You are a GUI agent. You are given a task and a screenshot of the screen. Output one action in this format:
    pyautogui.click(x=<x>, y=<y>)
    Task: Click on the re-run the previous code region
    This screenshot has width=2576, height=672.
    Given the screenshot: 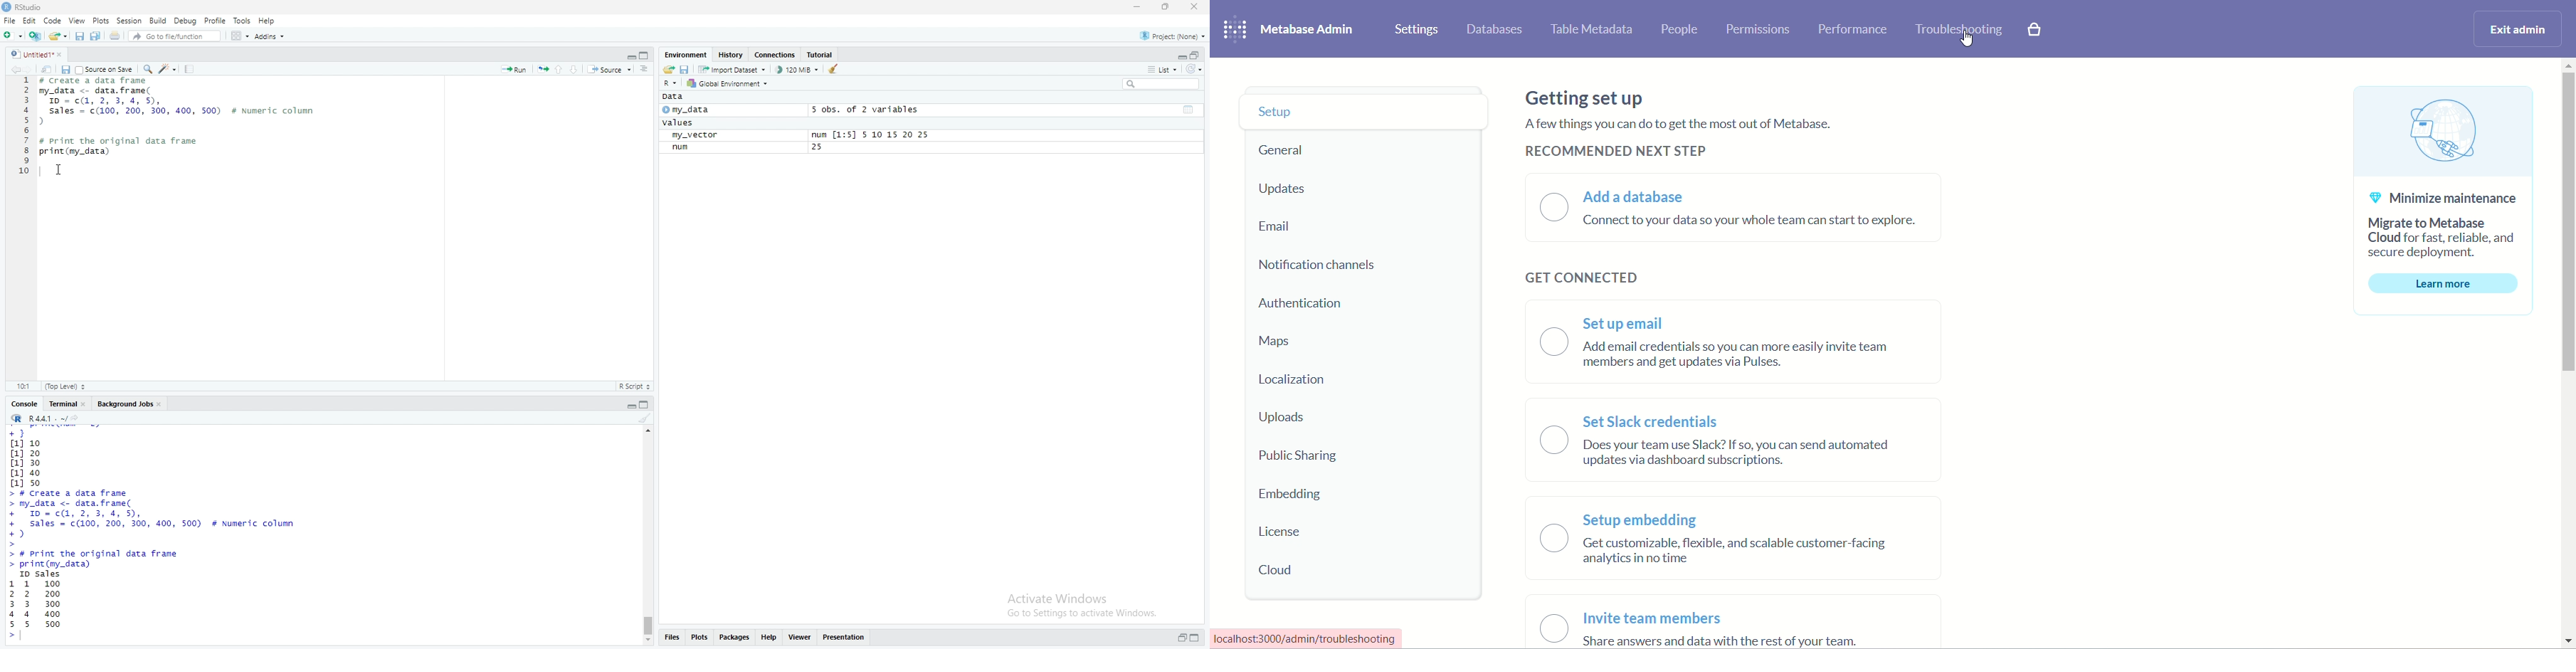 What is the action you would take?
    pyautogui.click(x=542, y=69)
    